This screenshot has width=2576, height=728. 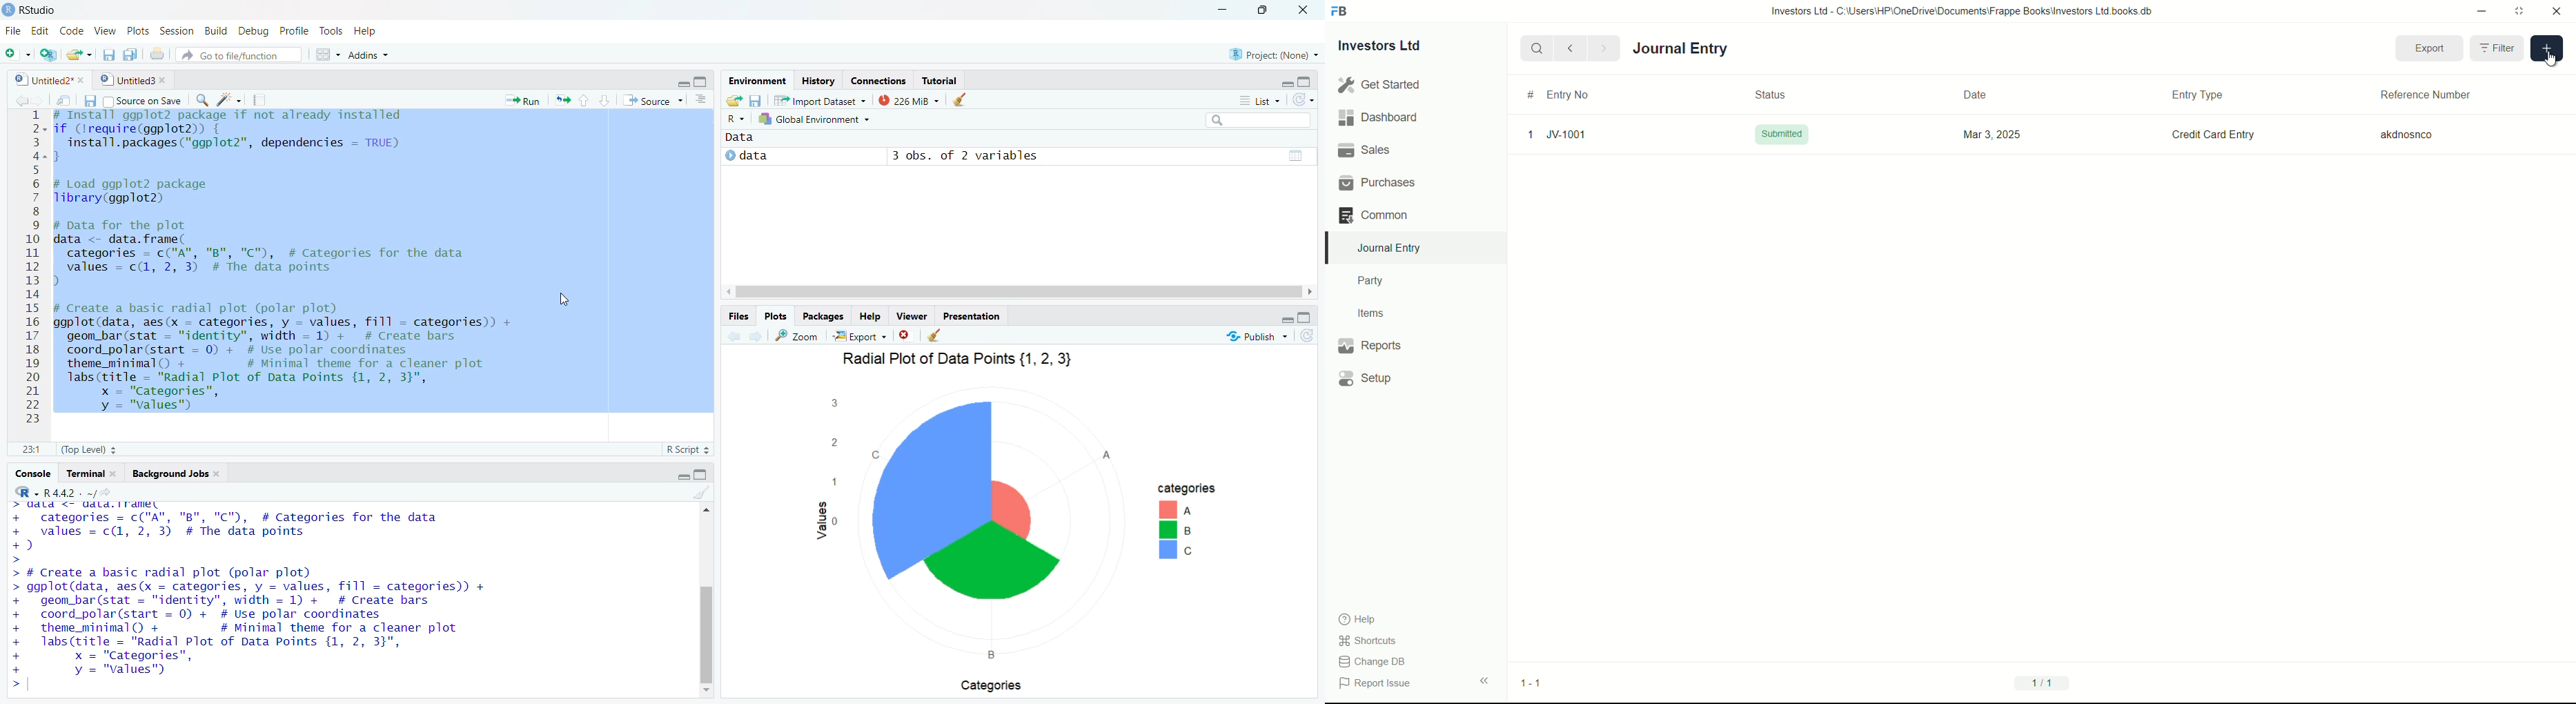 I want to click on minimize, so click(x=2478, y=10).